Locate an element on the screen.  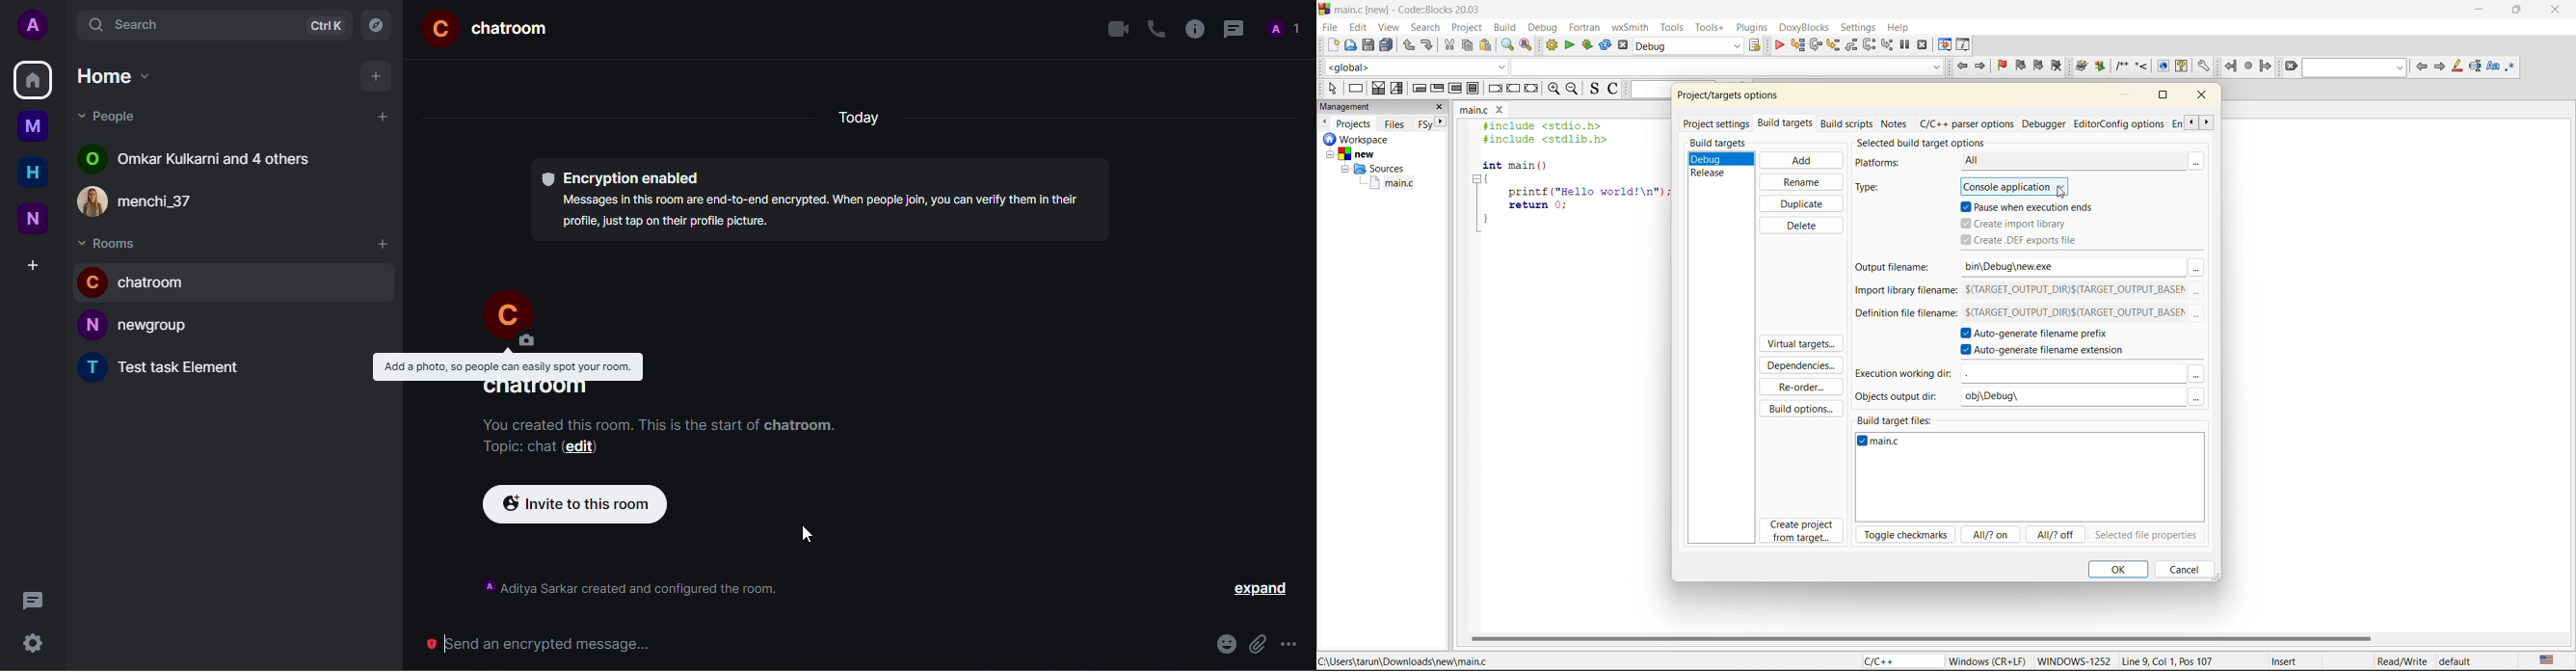
T Test task Element is located at coordinates (189, 368).